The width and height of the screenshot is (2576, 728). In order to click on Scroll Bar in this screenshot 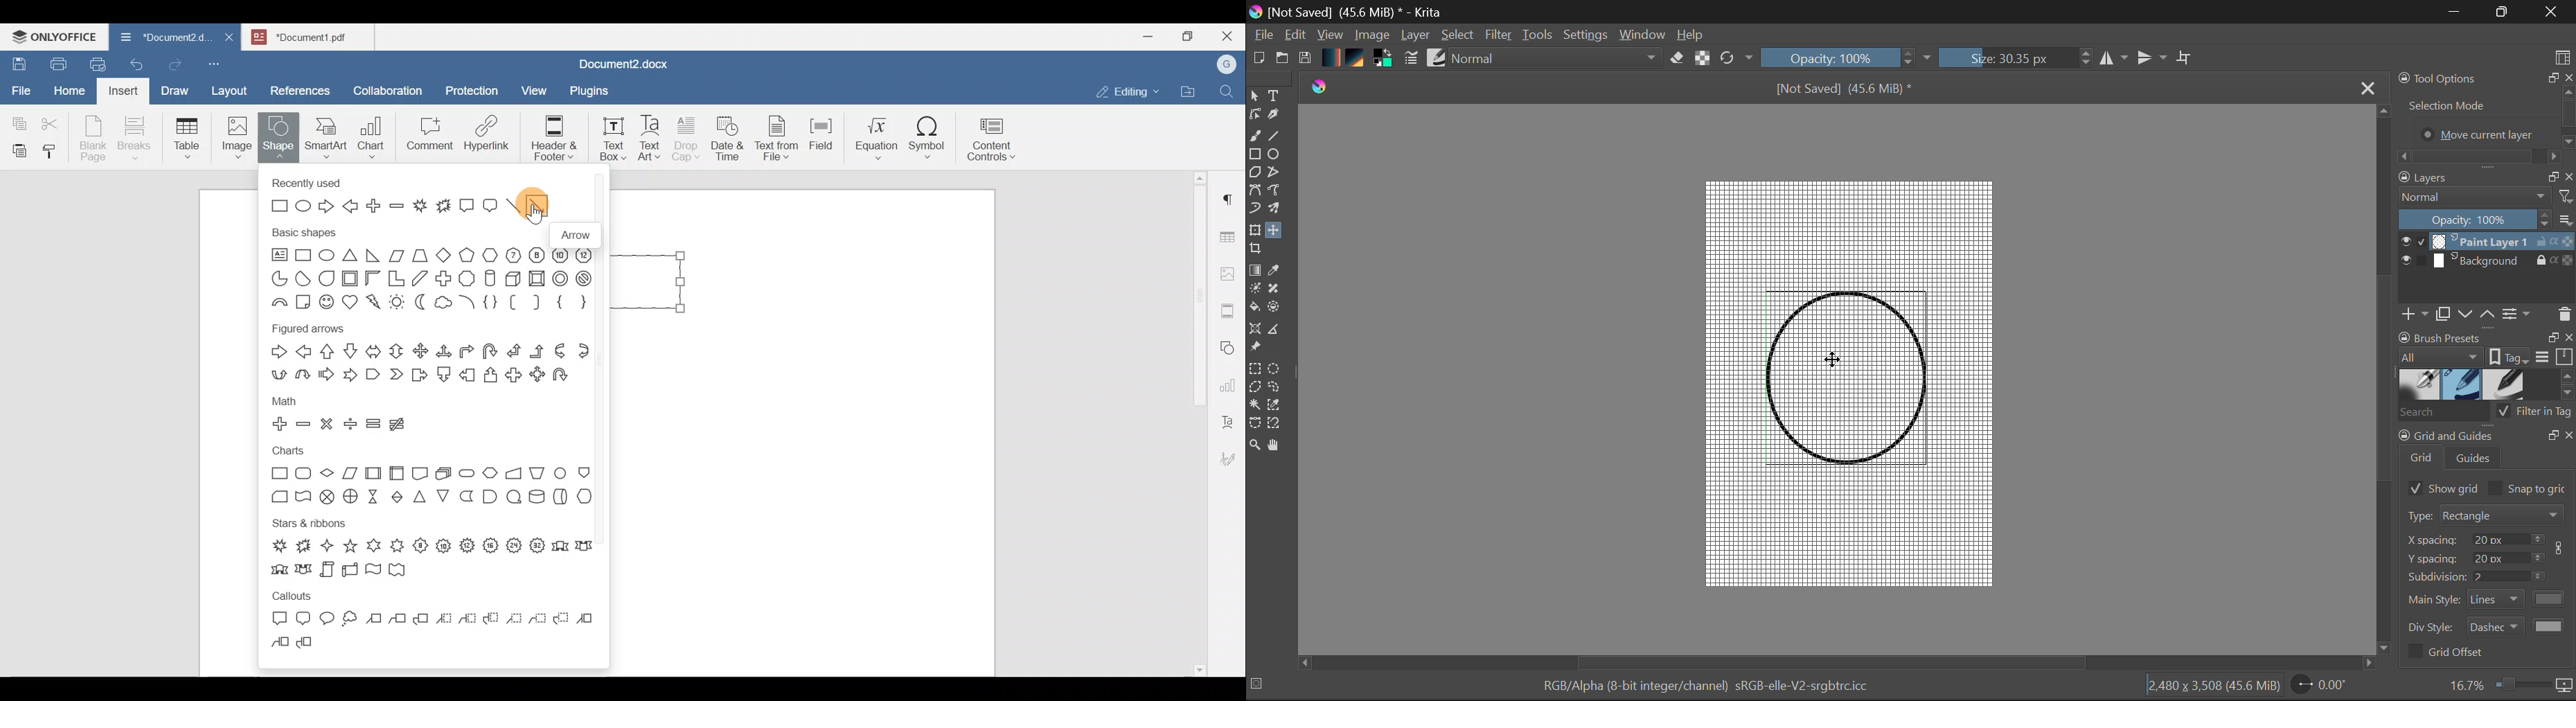, I will do `click(1839, 662)`.